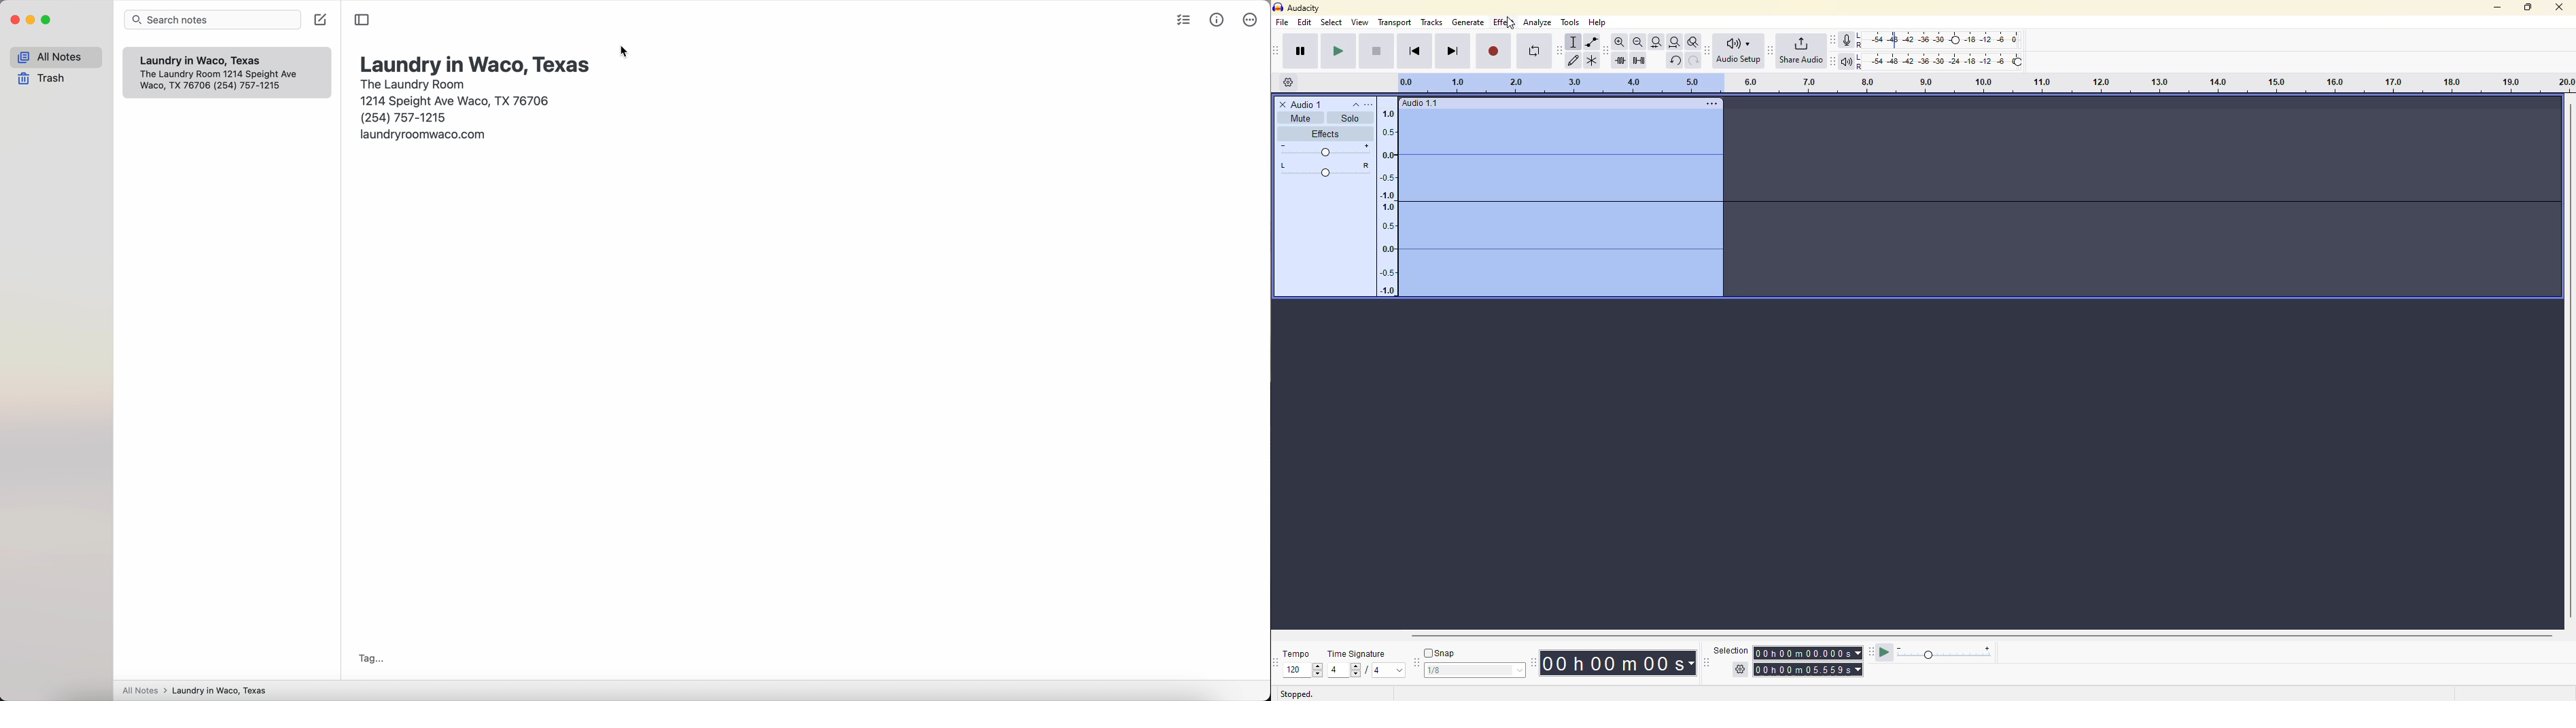 The image size is (2576, 728). What do you see at coordinates (625, 52) in the screenshot?
I see `cursor` at bounding box center [625, 52].